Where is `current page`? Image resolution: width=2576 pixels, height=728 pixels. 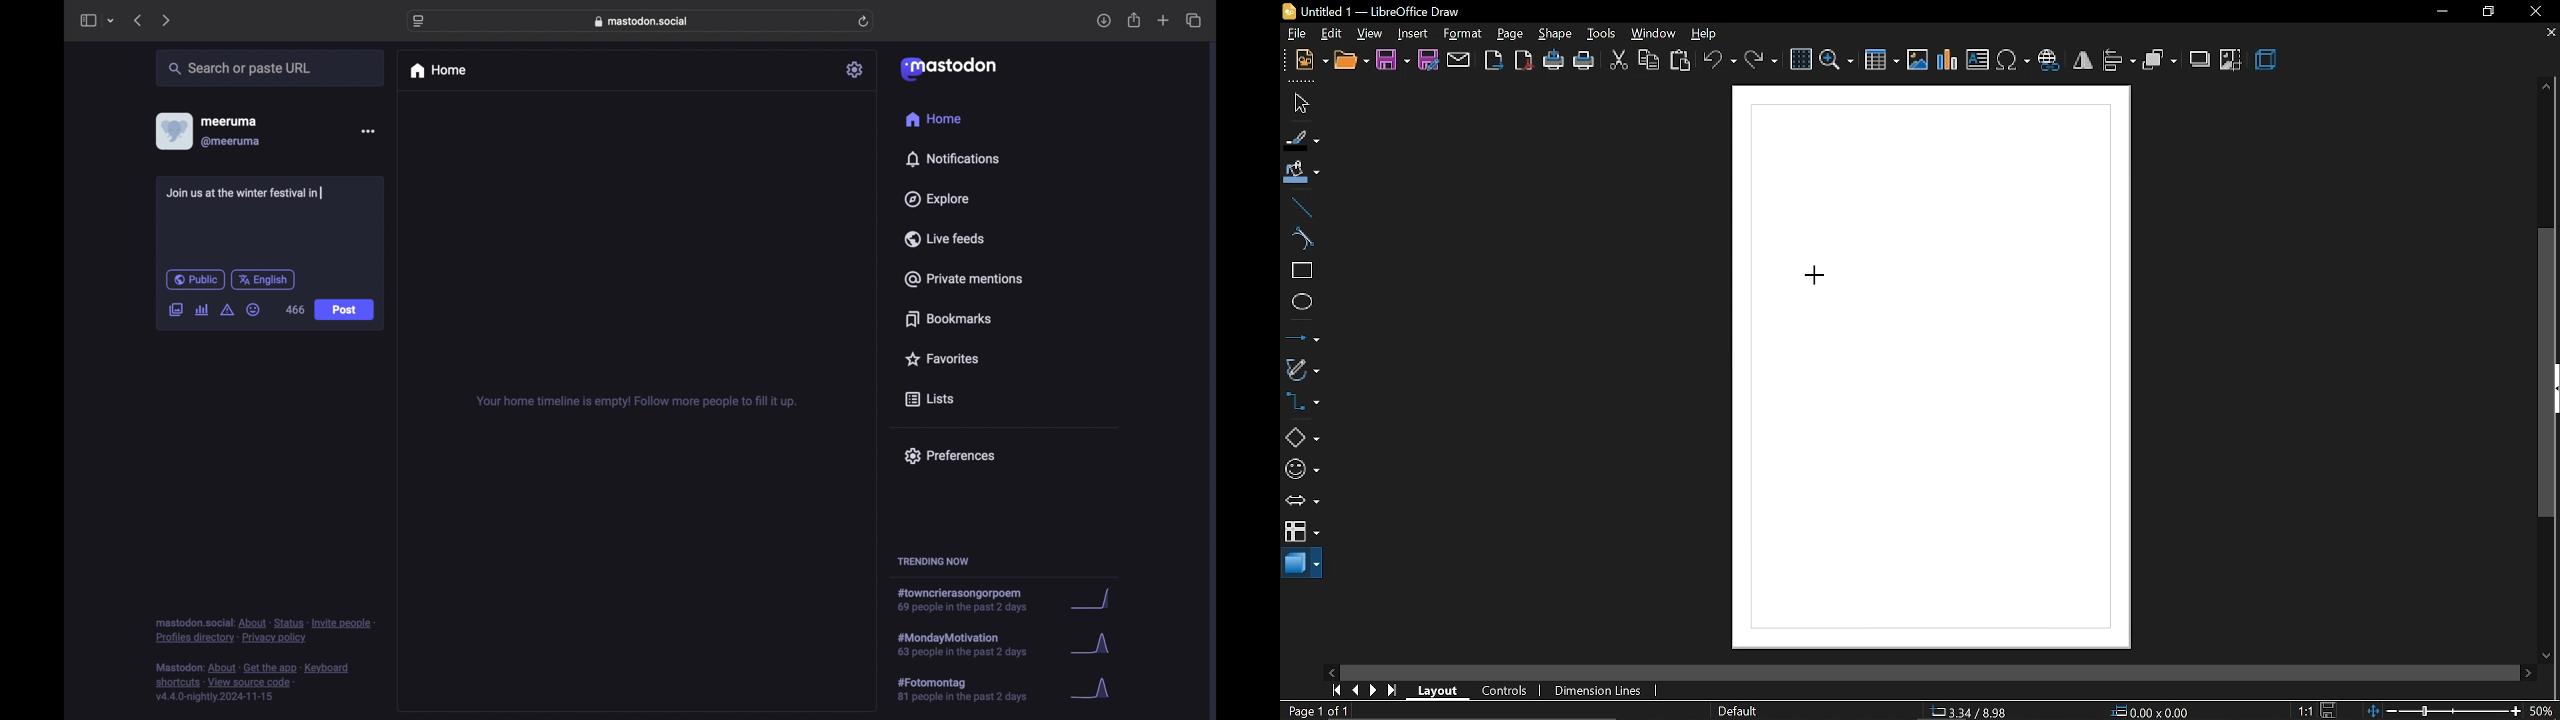
current page is located at coordinates (1319, 712).